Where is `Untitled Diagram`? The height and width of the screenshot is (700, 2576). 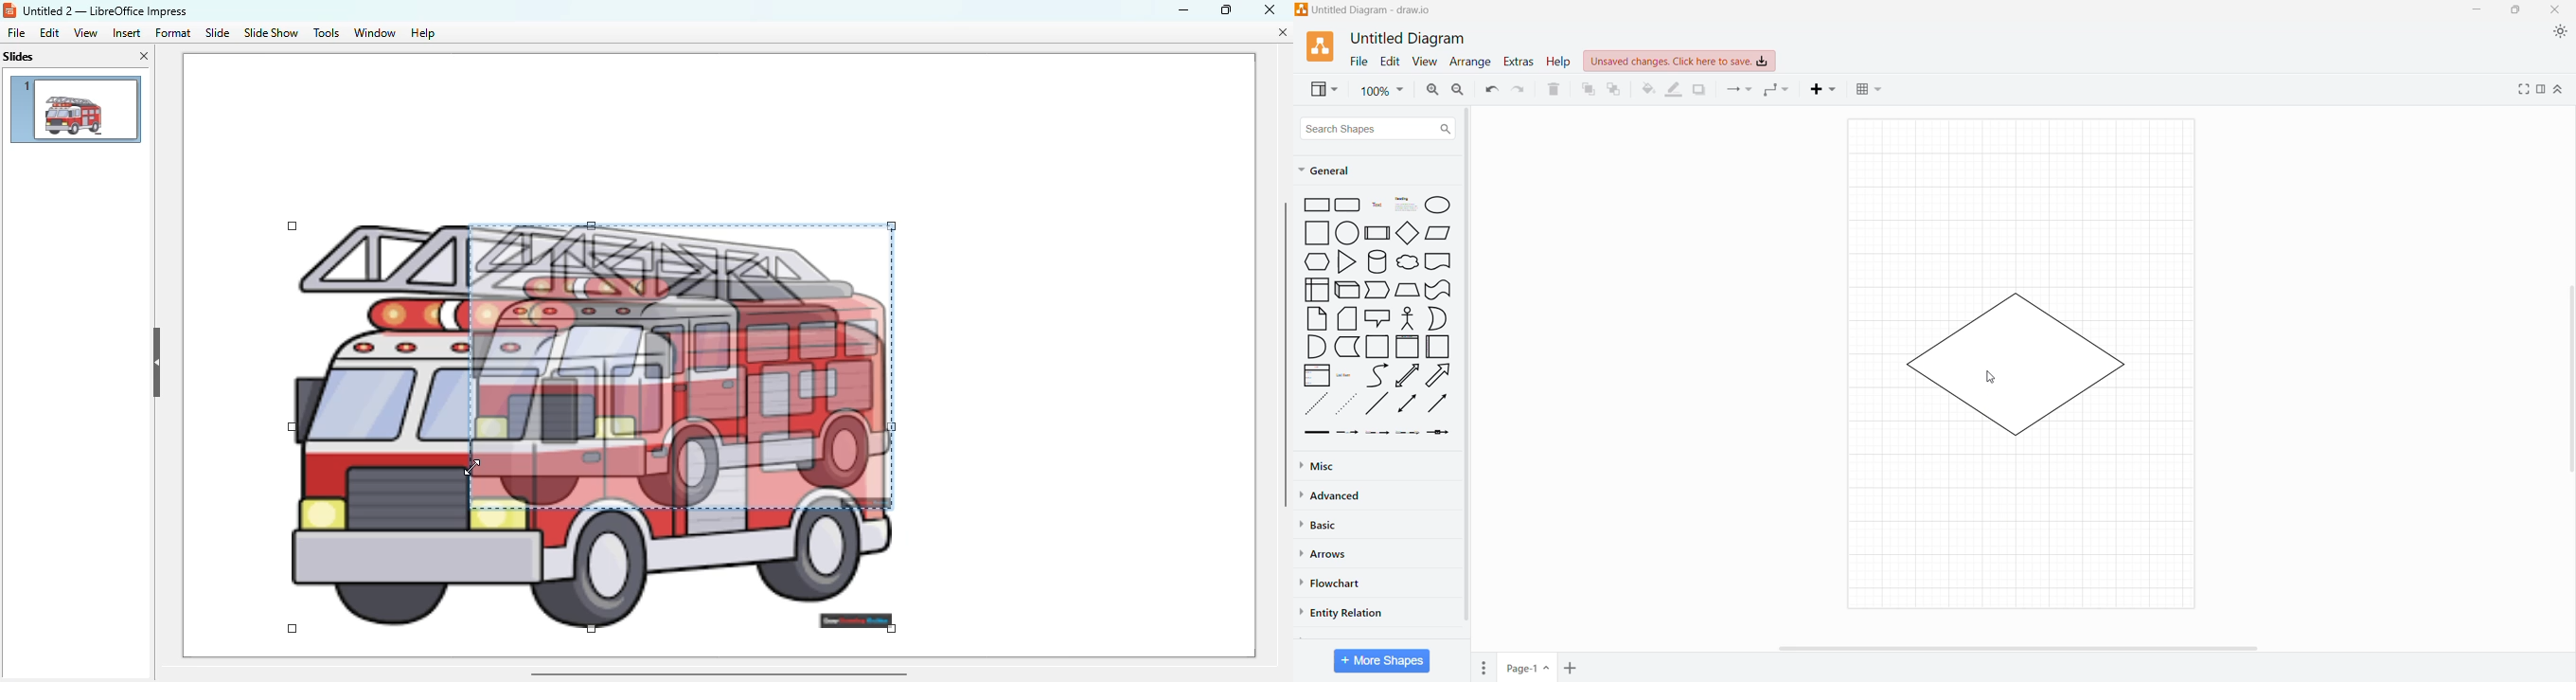 Untitled Diagram is located at coordinates (1411, 37).